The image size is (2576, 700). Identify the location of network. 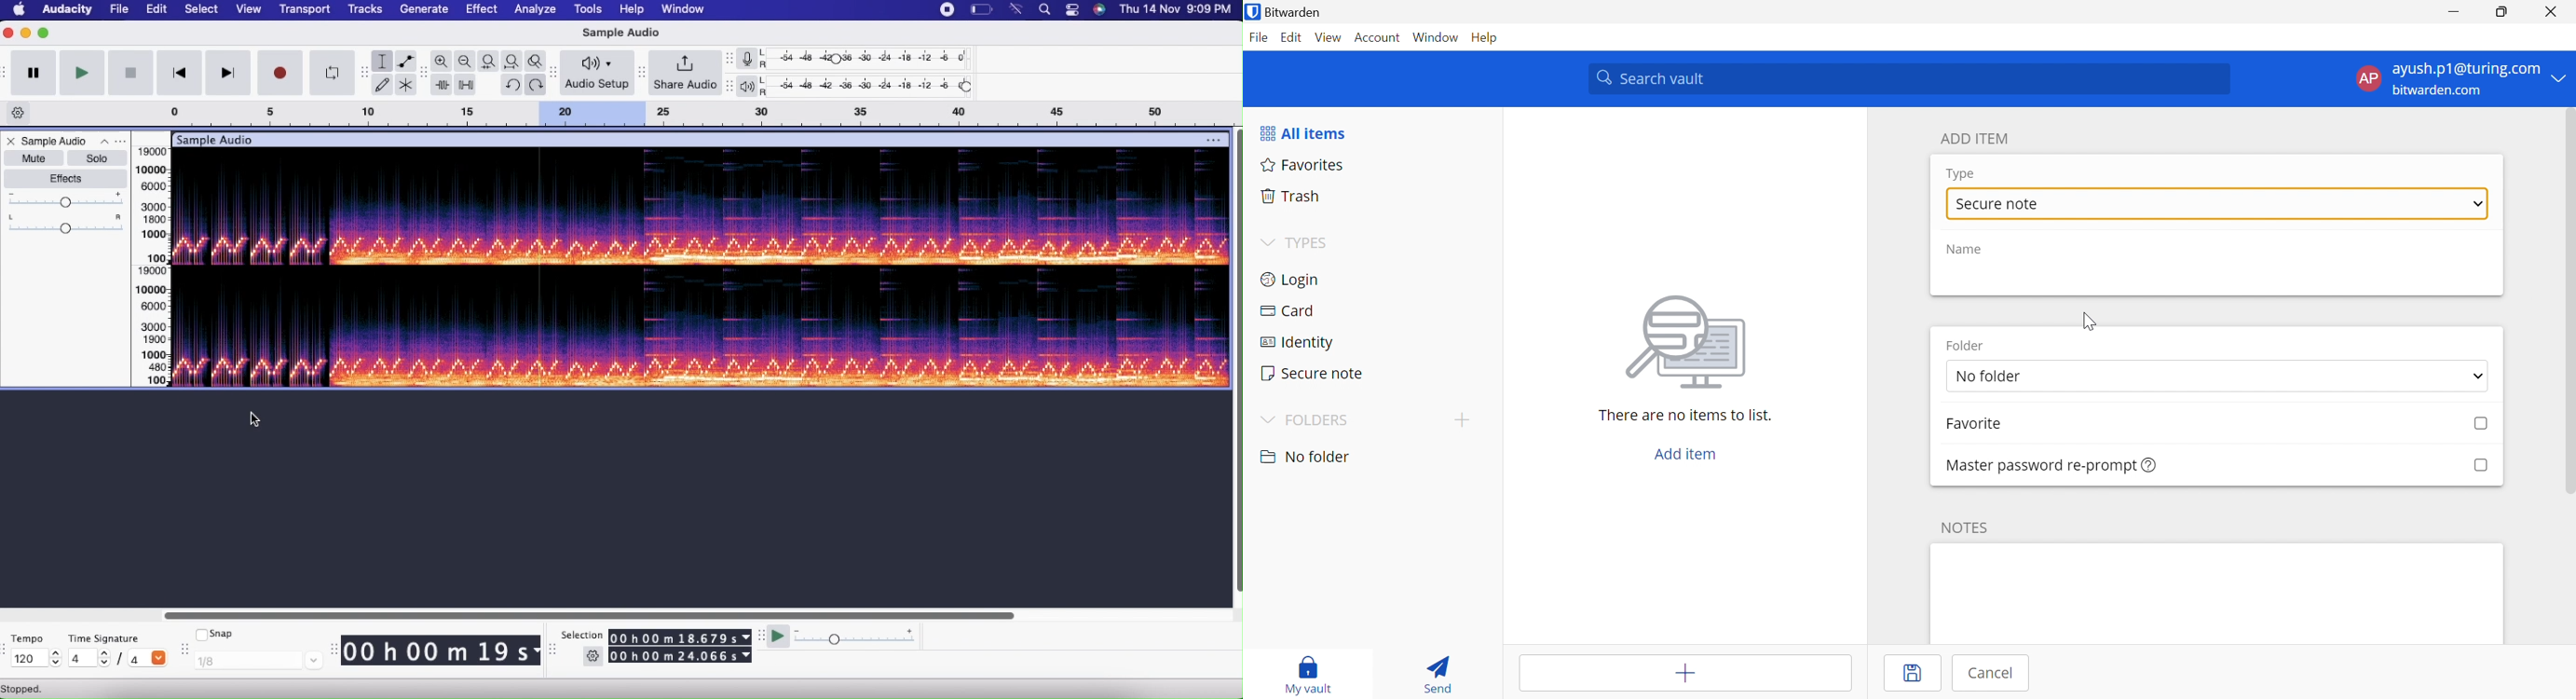
(1015, 10).